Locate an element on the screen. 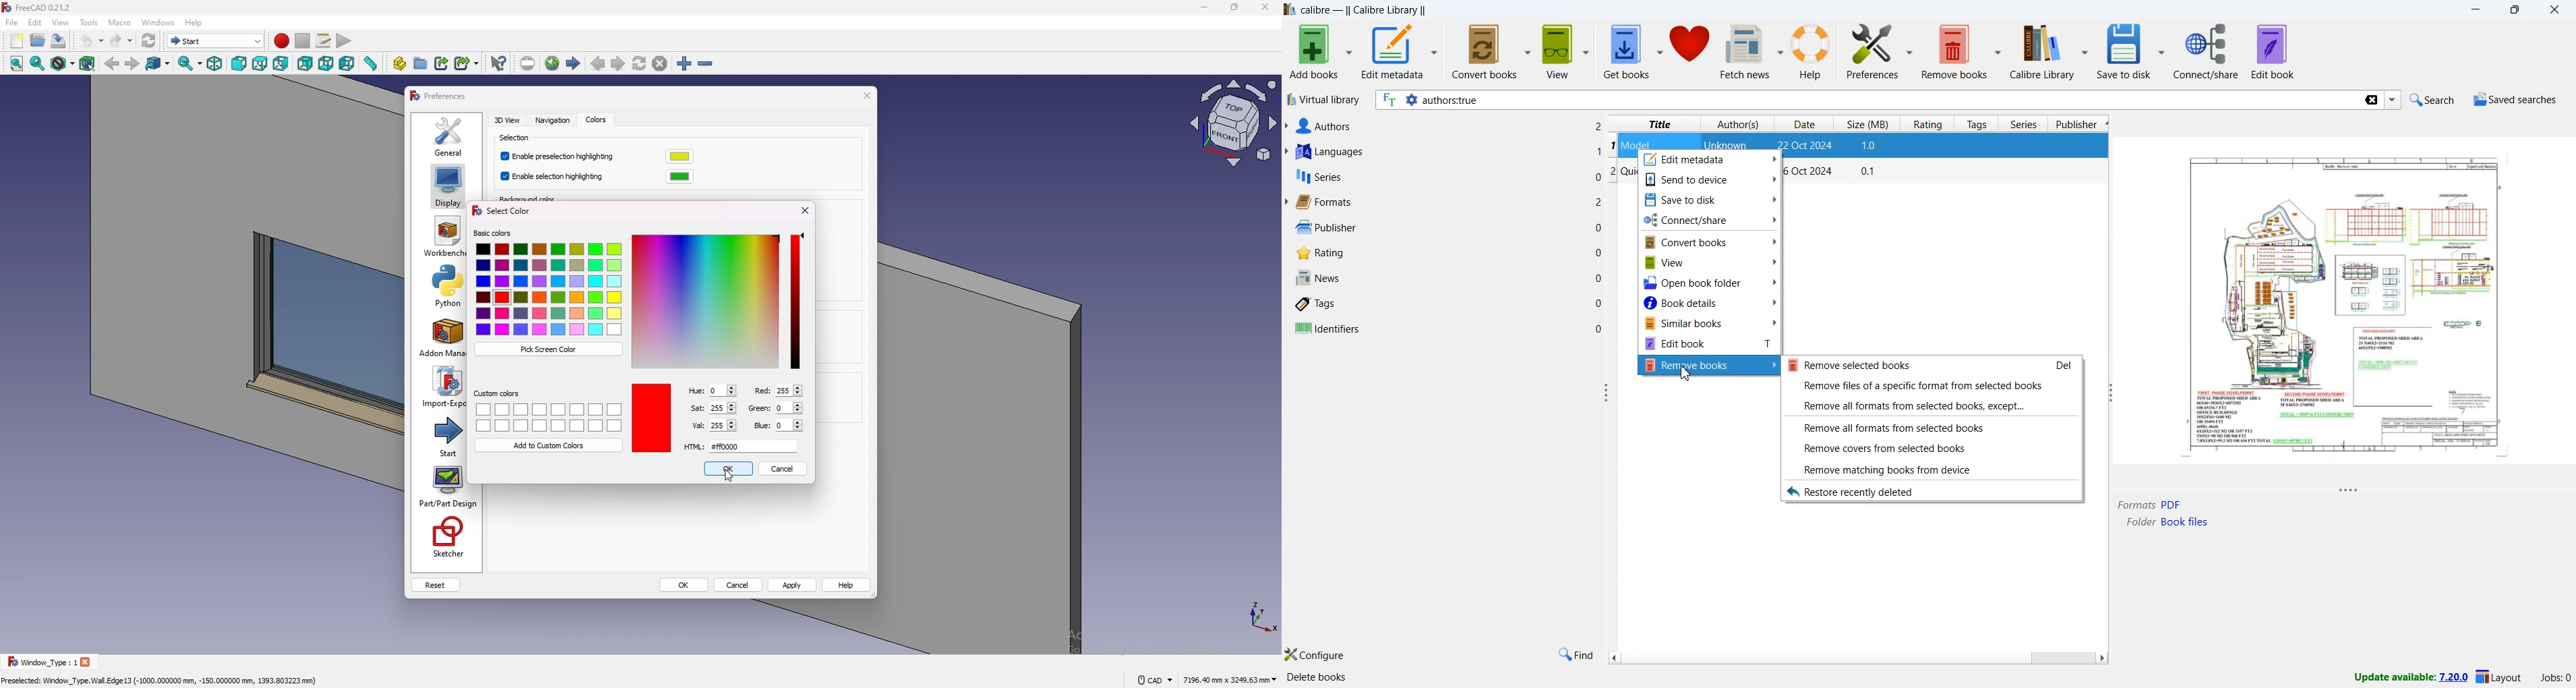  selection highlighting color is located at coordinates (680, 176).